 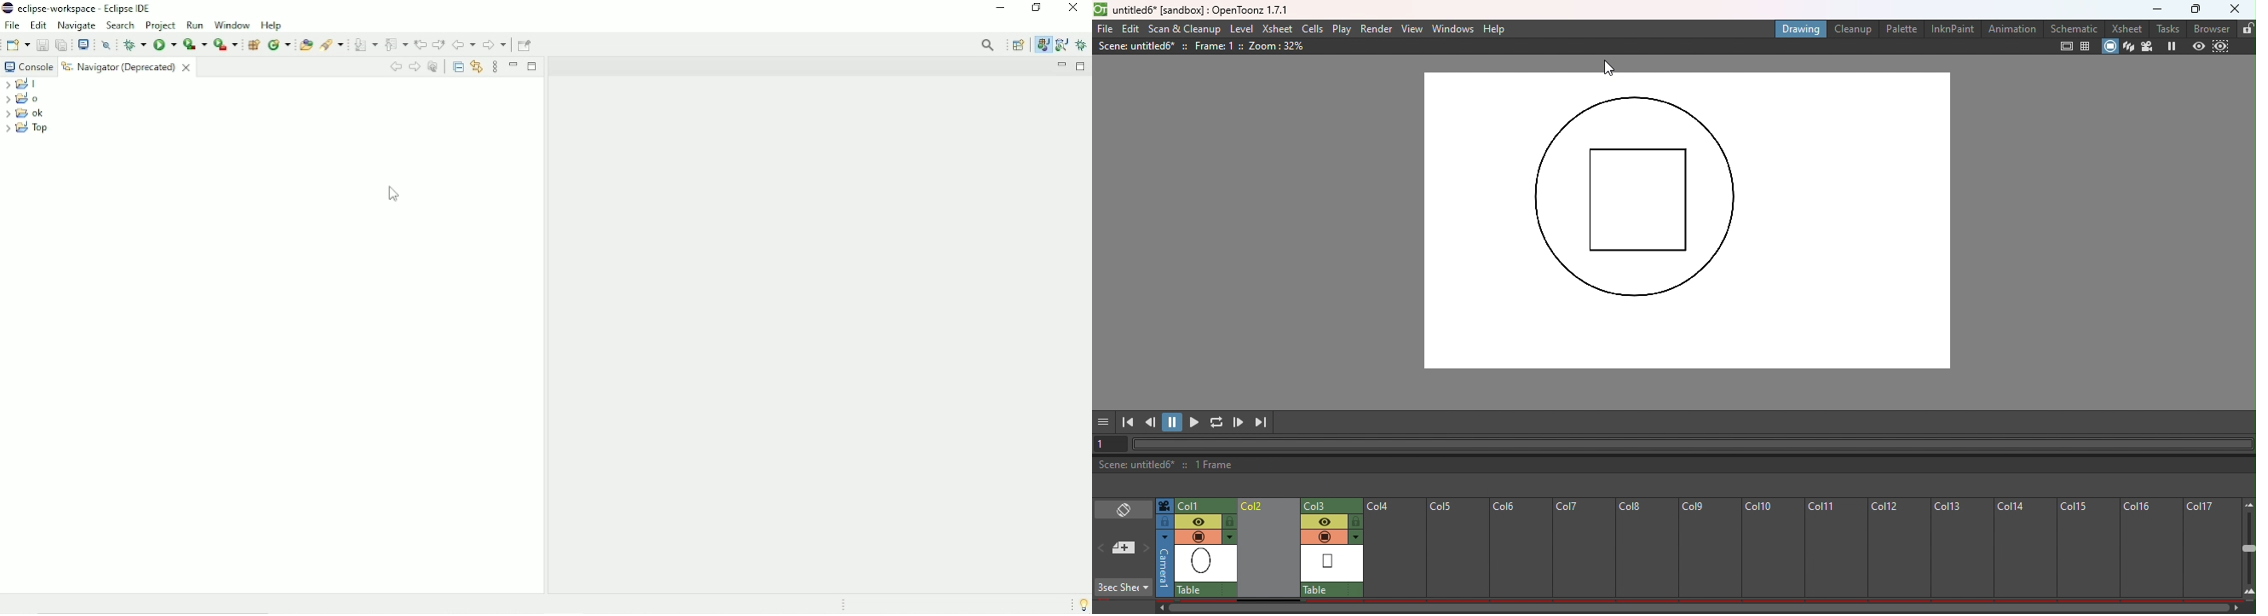 I want to click on Safe area, so click(x=2067, y=48).